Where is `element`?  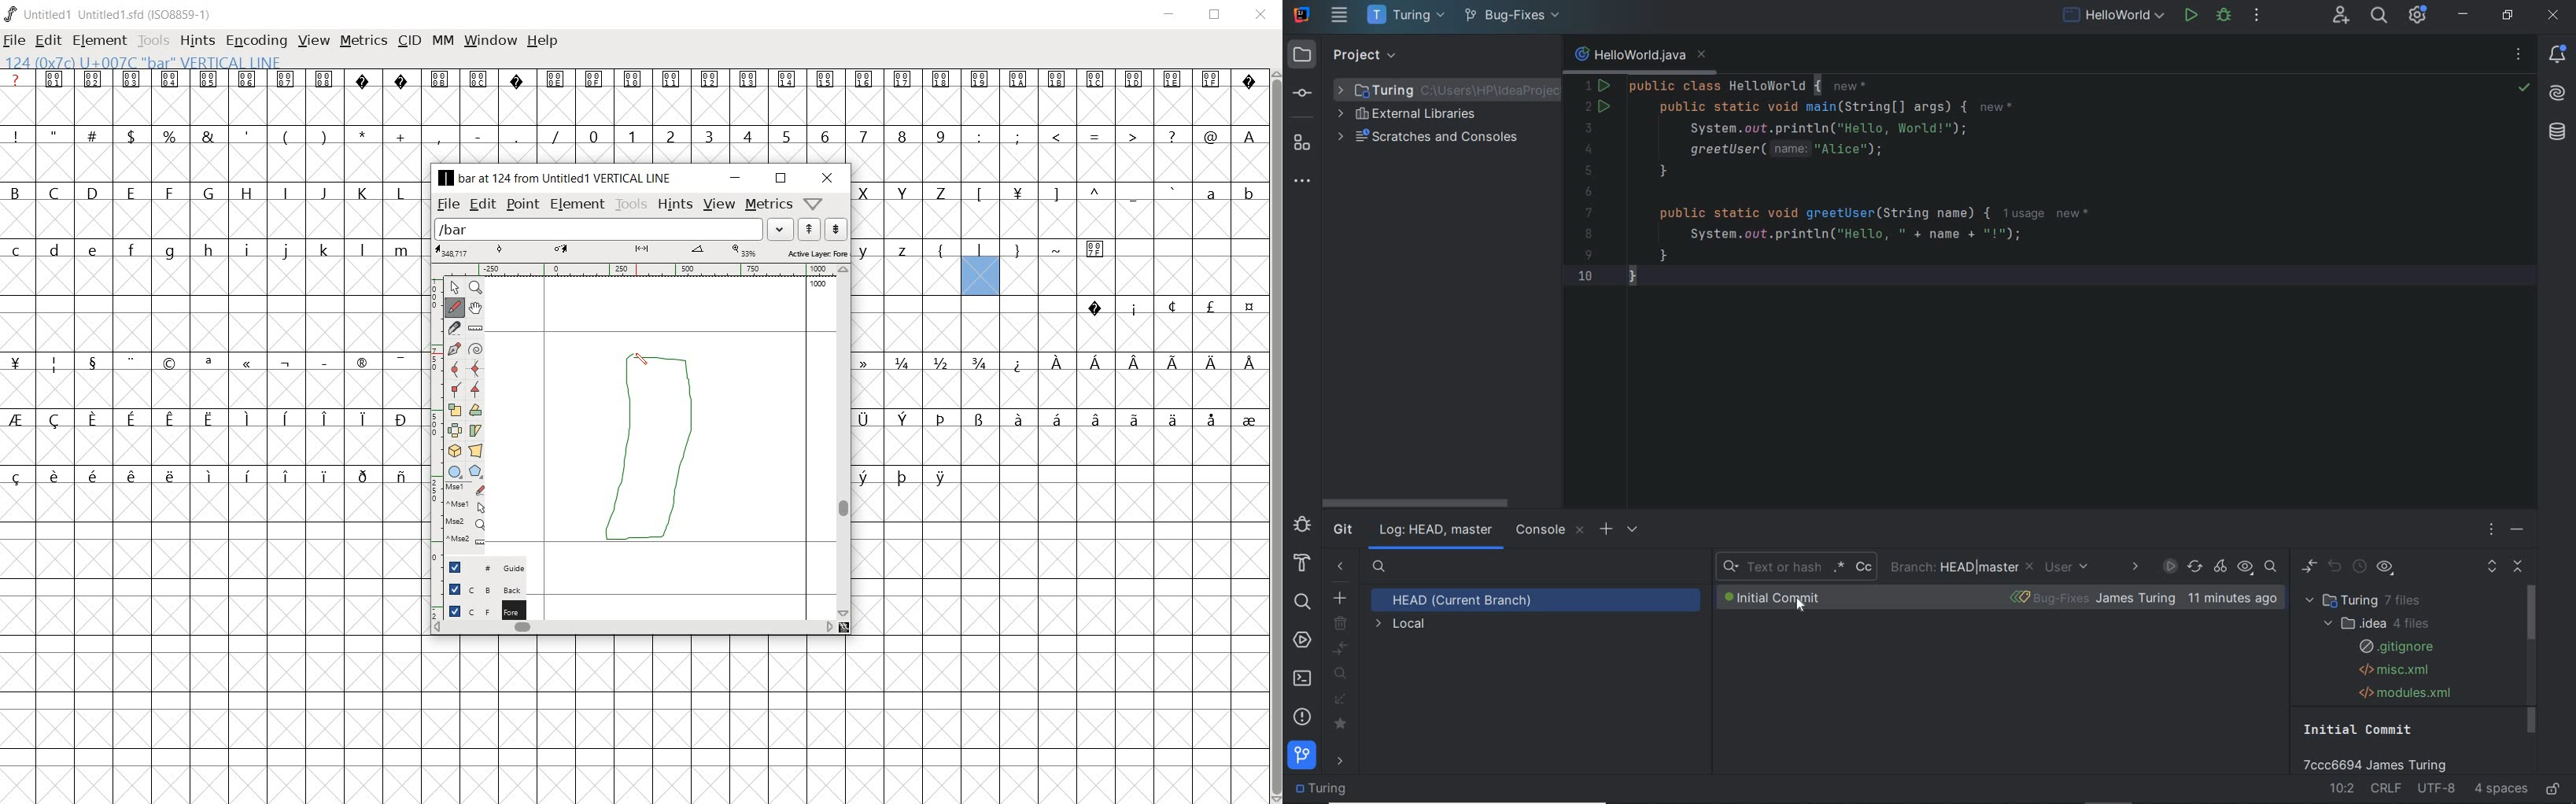
element is located at coordinates (99, 41).